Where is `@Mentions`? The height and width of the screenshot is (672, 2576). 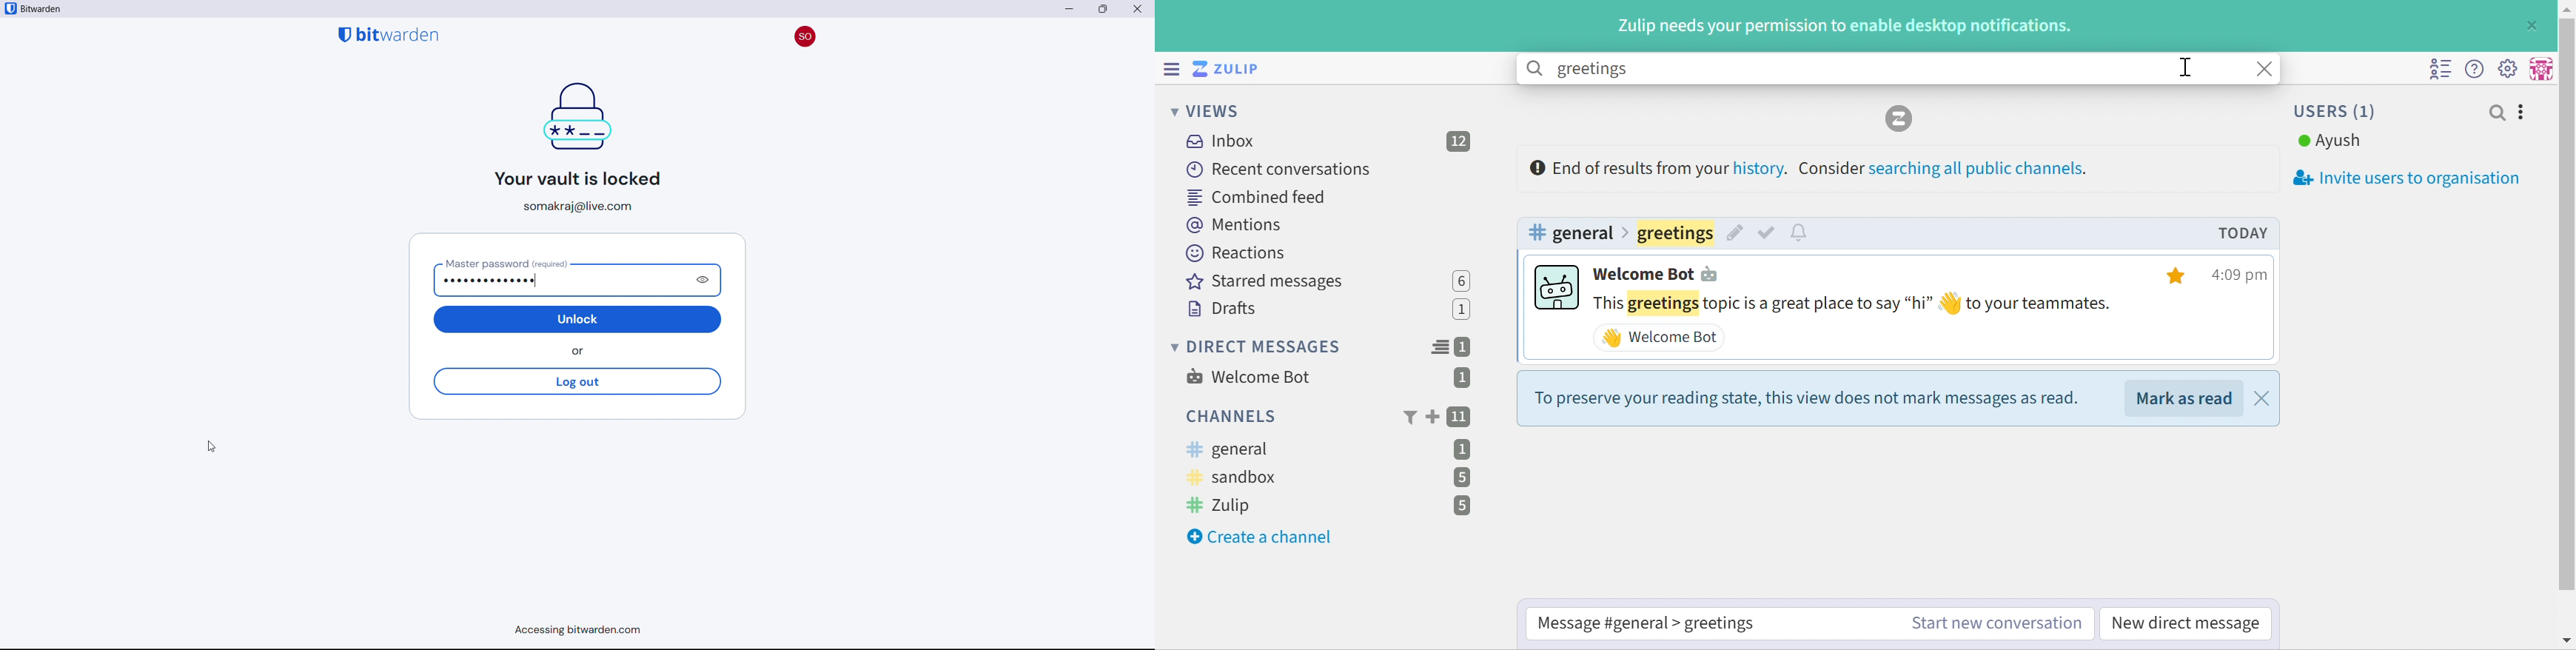
@Mentions is located at coordinates (1235, 226).